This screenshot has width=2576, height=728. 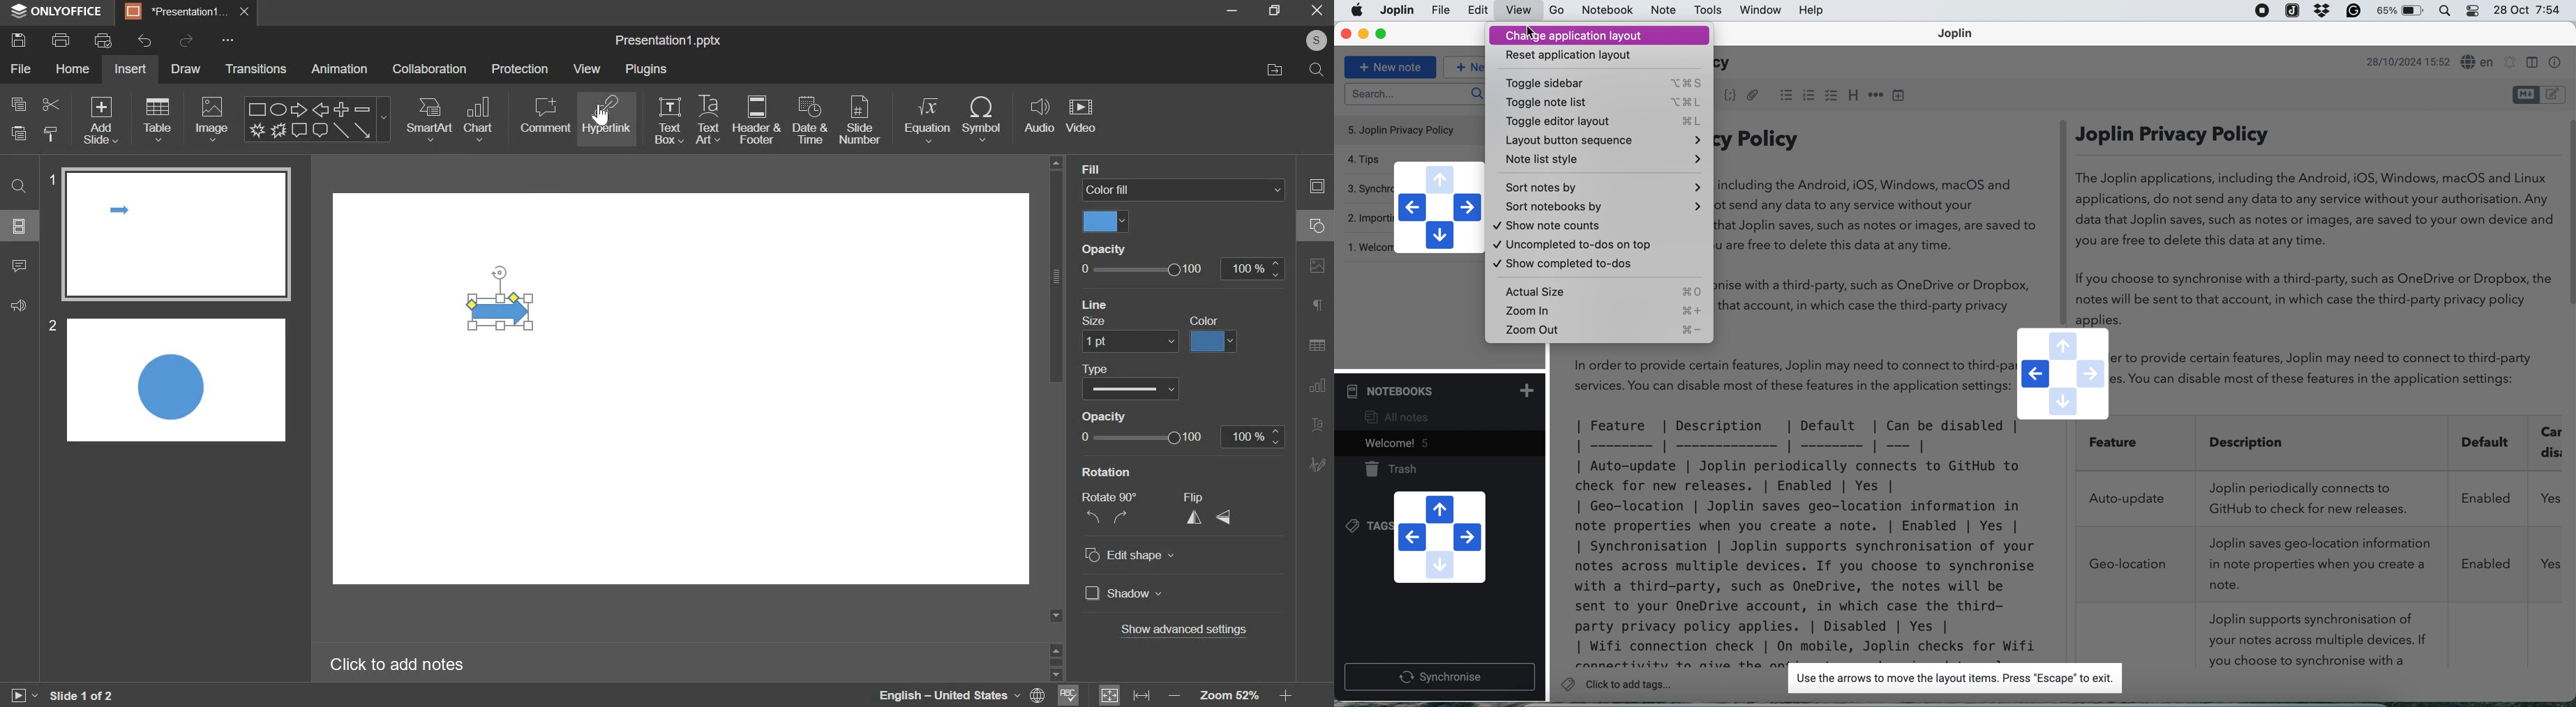 I want to click on control center, so click(x=2476, y=11).